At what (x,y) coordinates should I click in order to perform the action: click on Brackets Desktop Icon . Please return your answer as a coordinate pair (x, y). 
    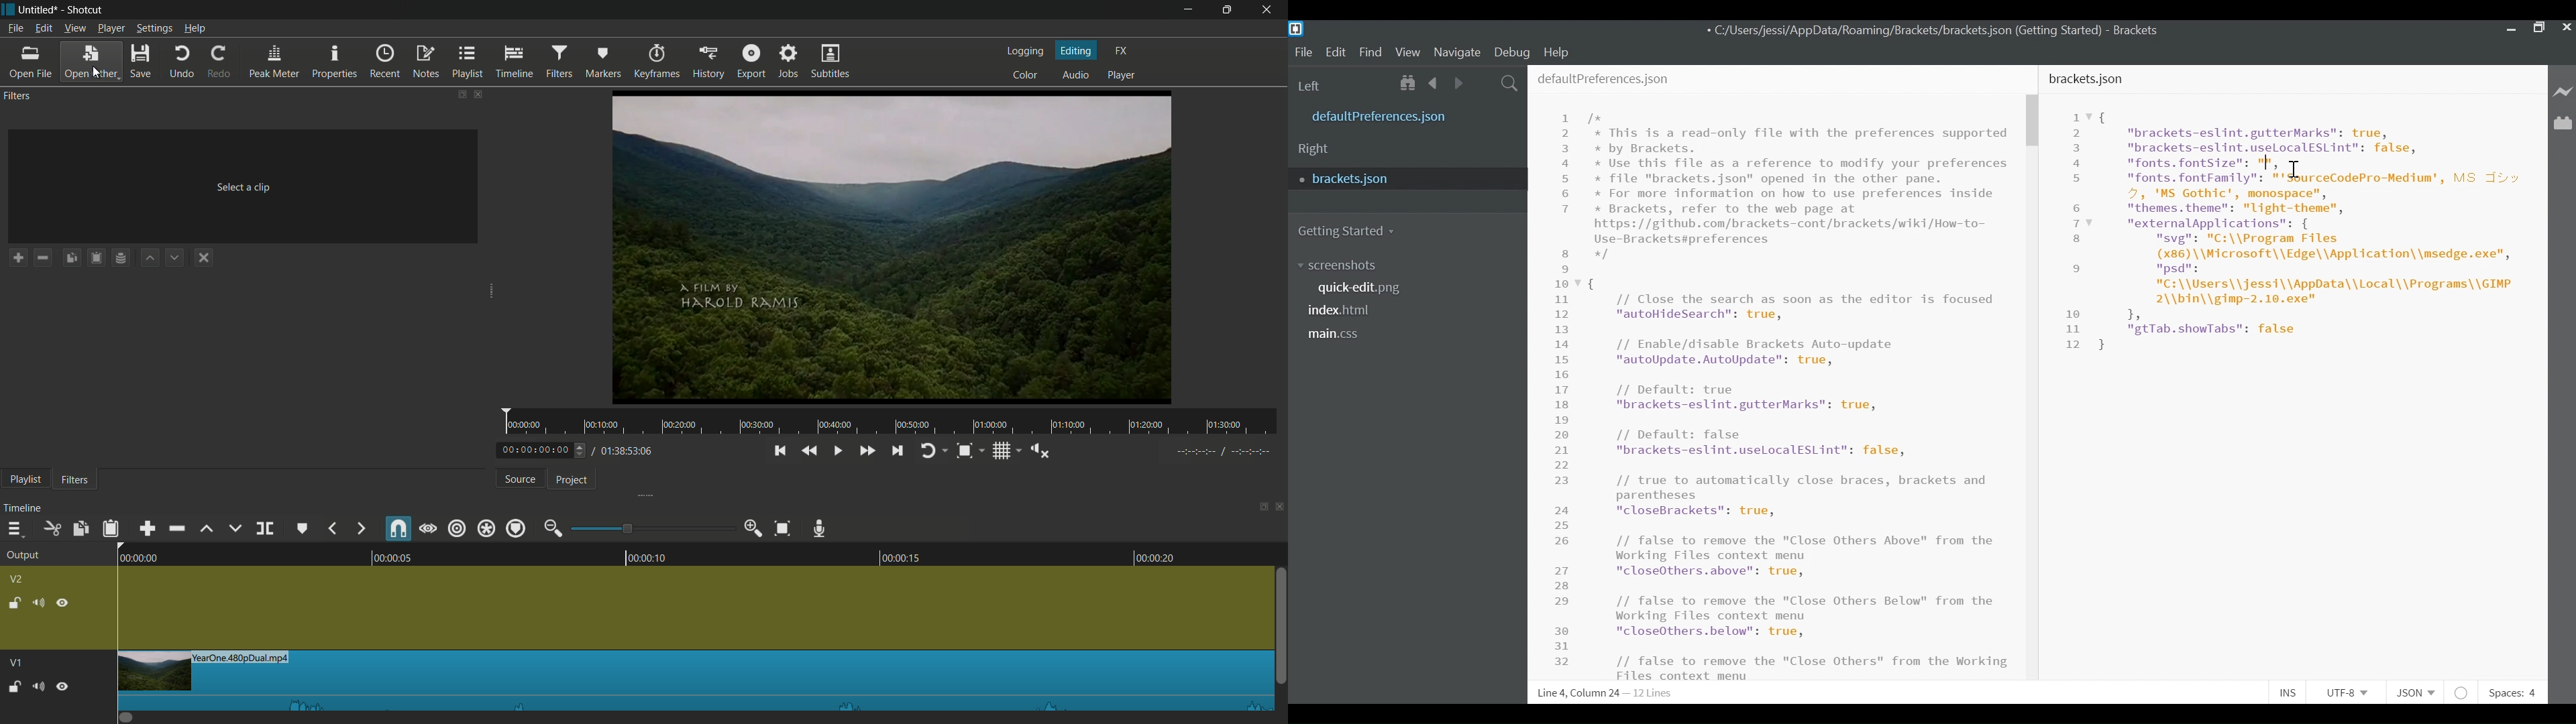
    Looking at the image, I should click on (1296, 28).